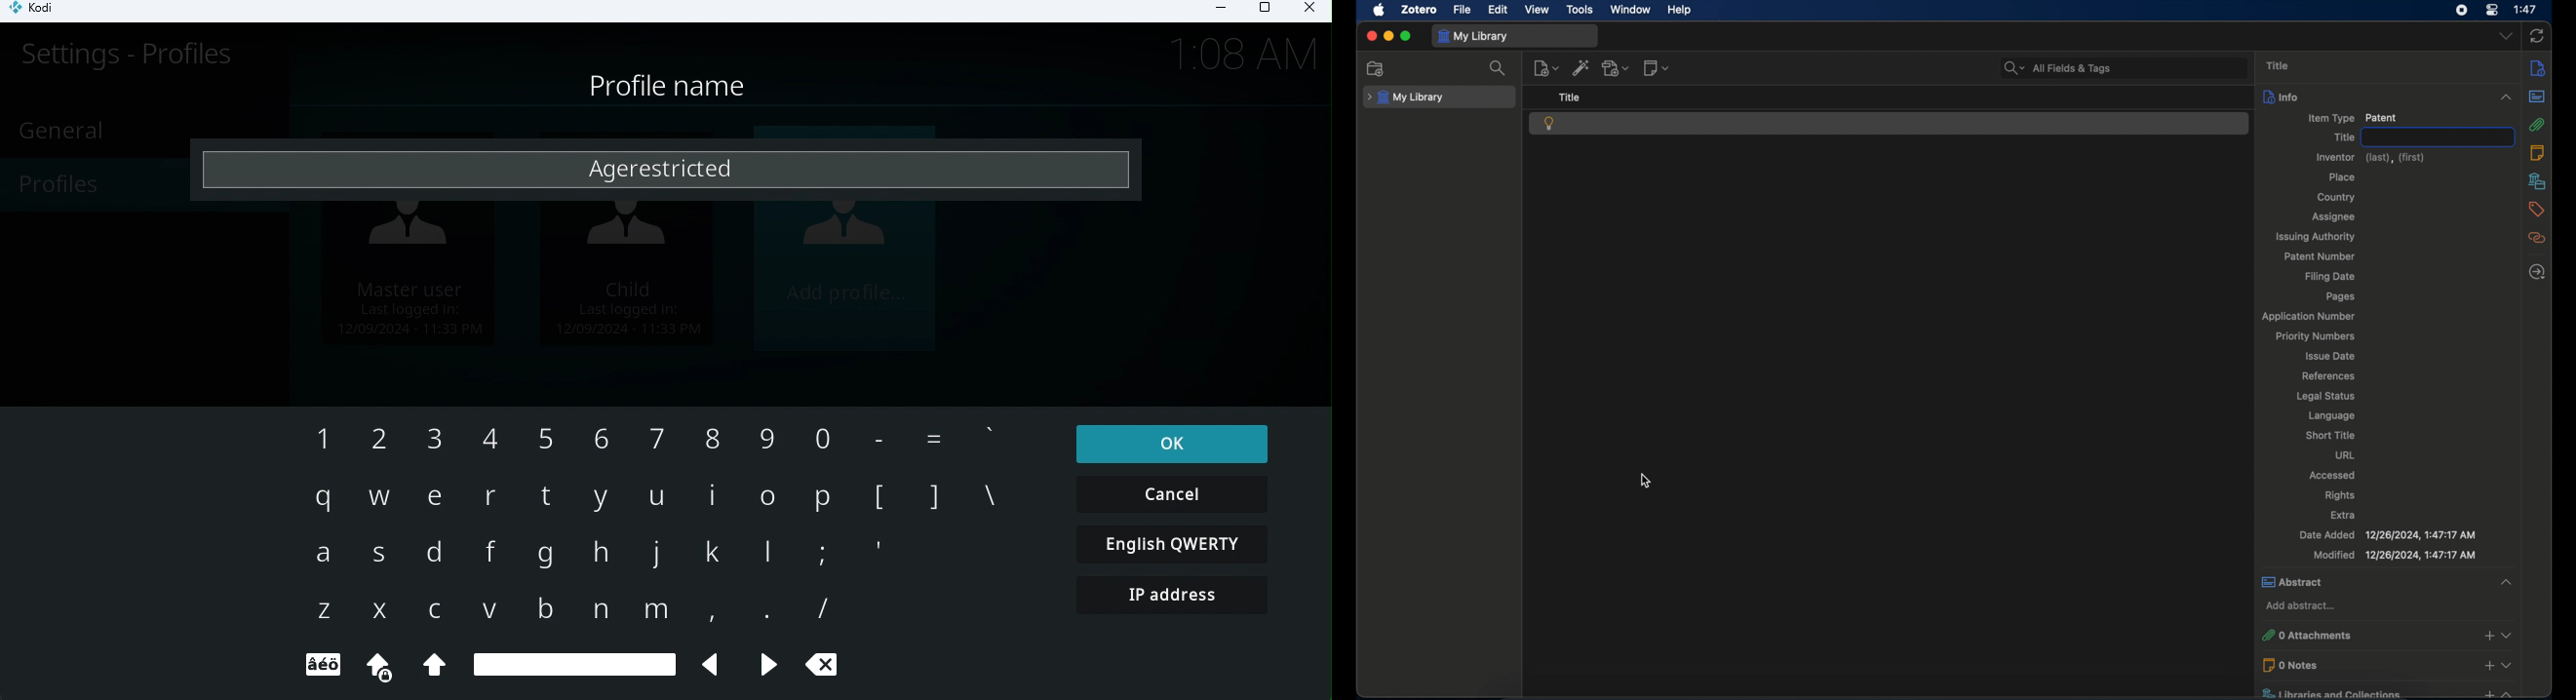 This screenshot has width=2576, height=700. What do you see at coordinates (1175, 602) in the screenshot?
I see `IP address` at bounding box center [1175, 602].